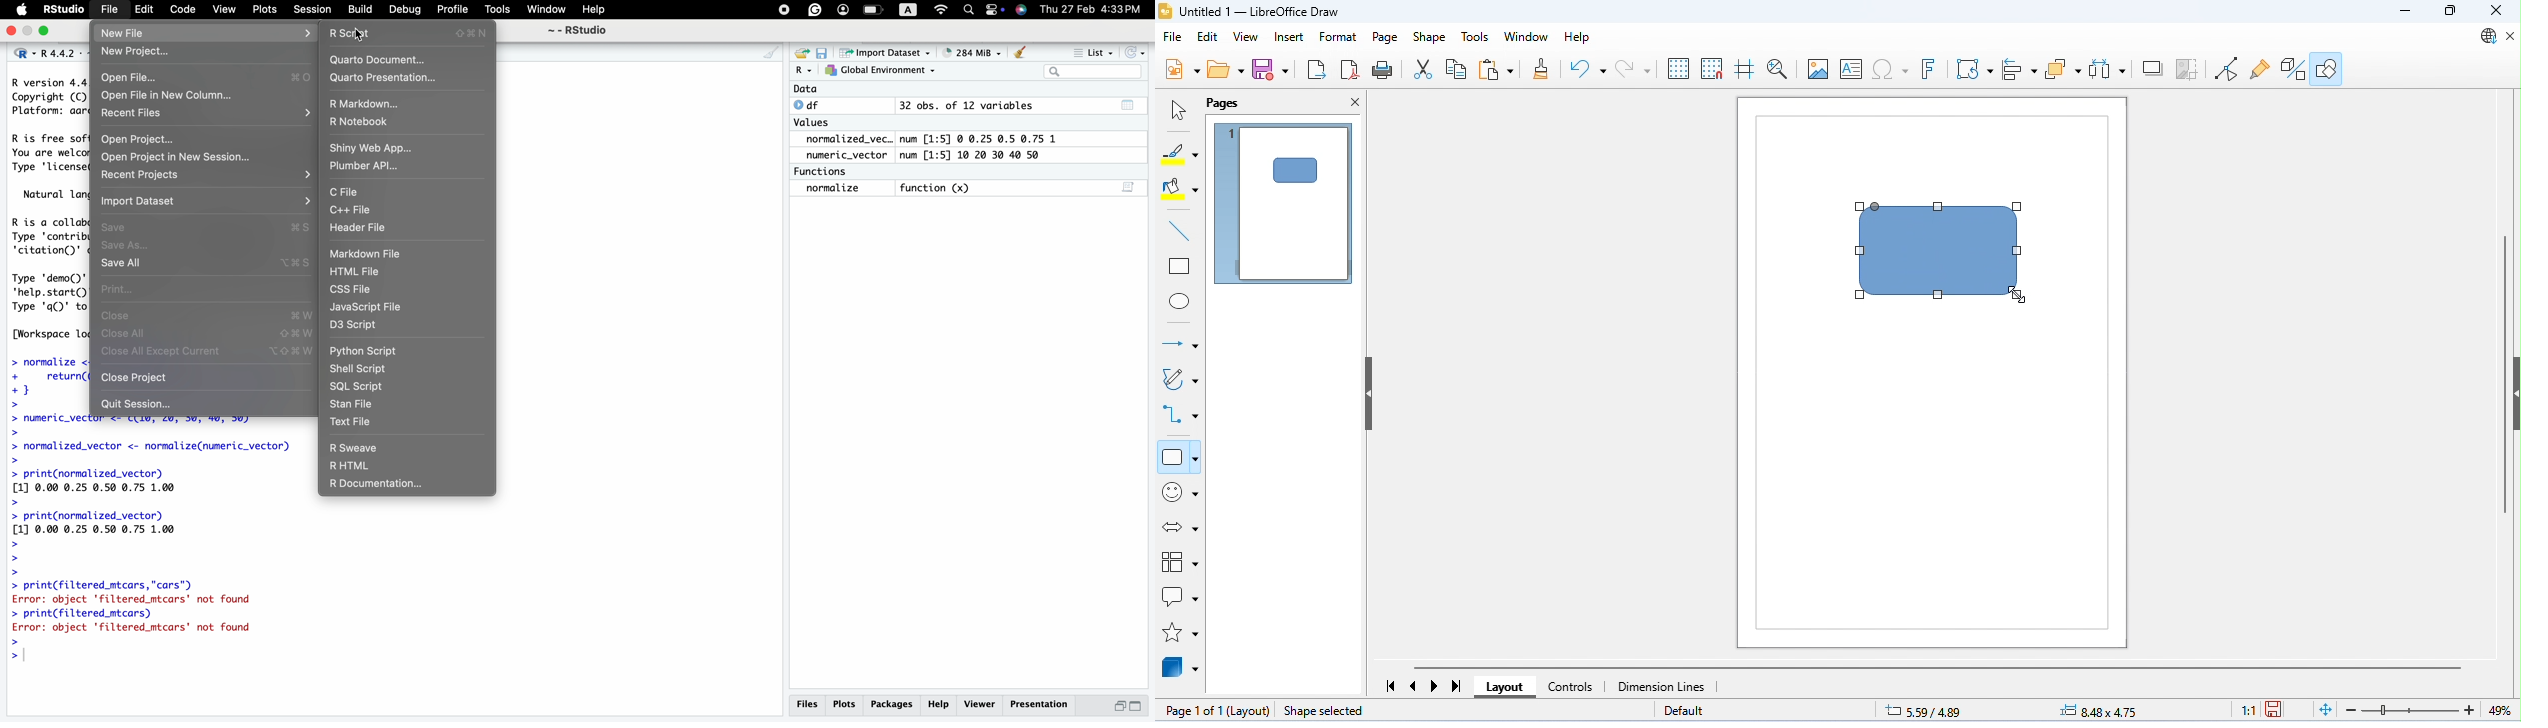 The height and width of the screenshot is (728, 2548). Describe the element at coordinates (139, 379) in the screenshot. I see `Close Project` at that location.